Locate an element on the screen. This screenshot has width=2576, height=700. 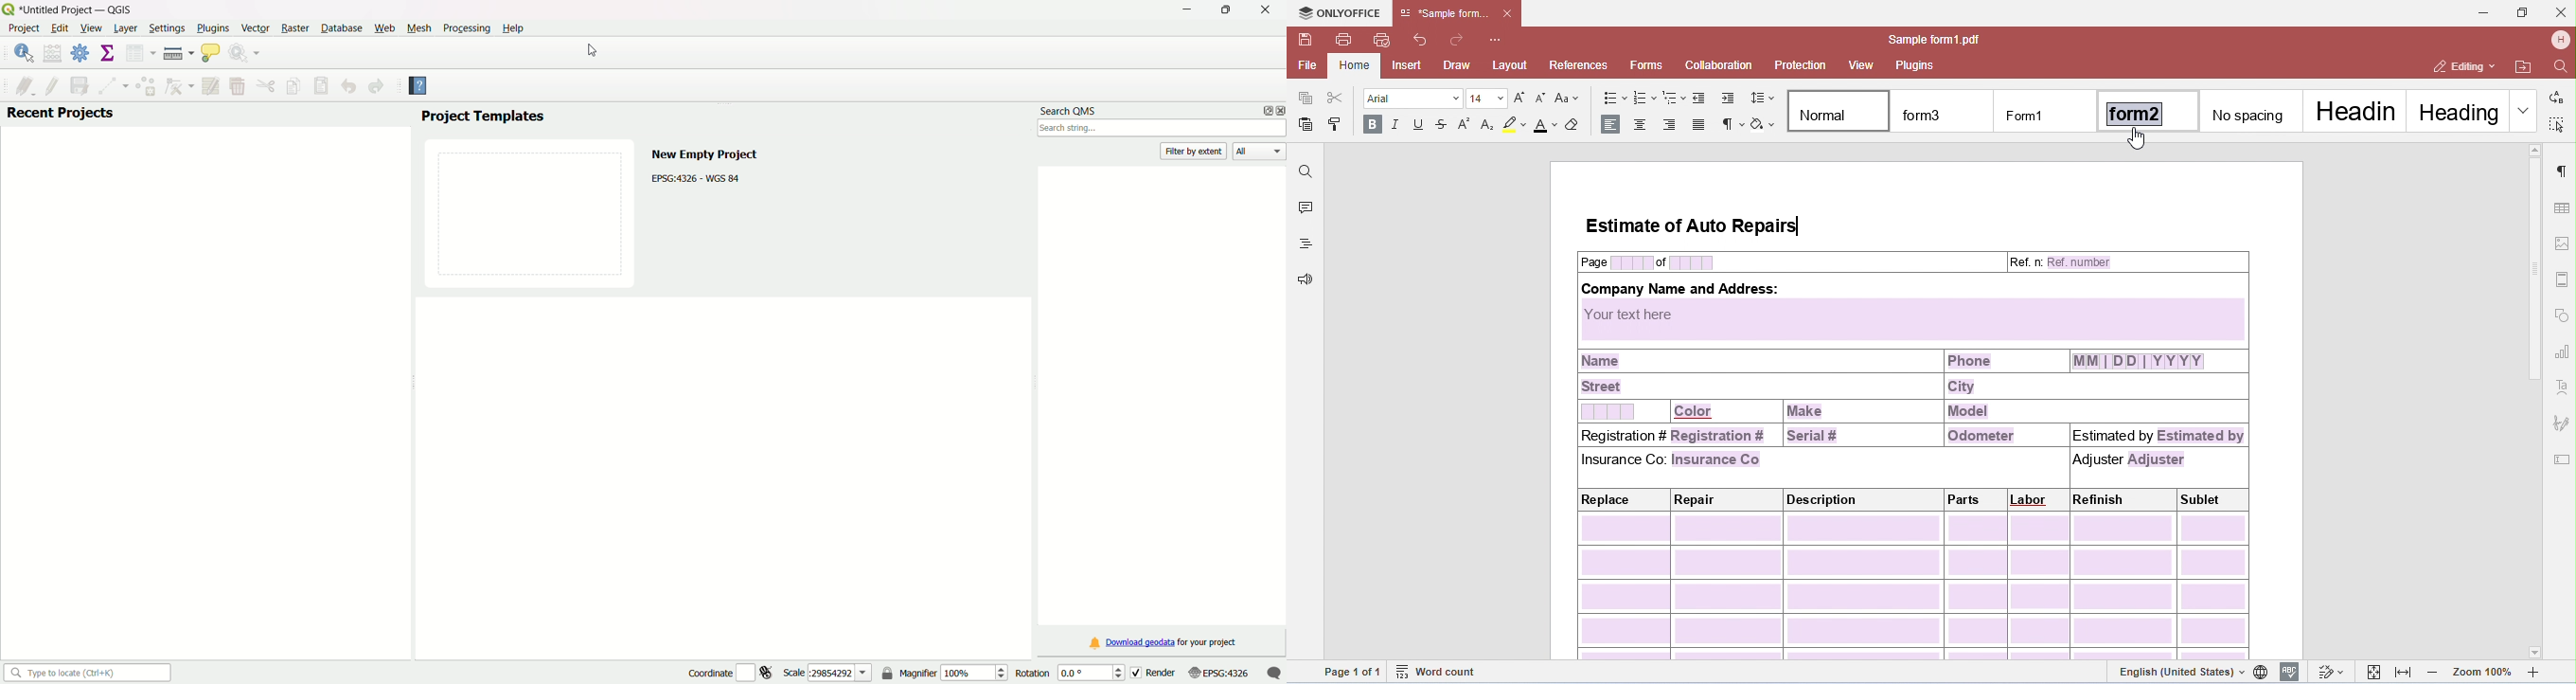
toggle extents is located at coordinates (769, 672).